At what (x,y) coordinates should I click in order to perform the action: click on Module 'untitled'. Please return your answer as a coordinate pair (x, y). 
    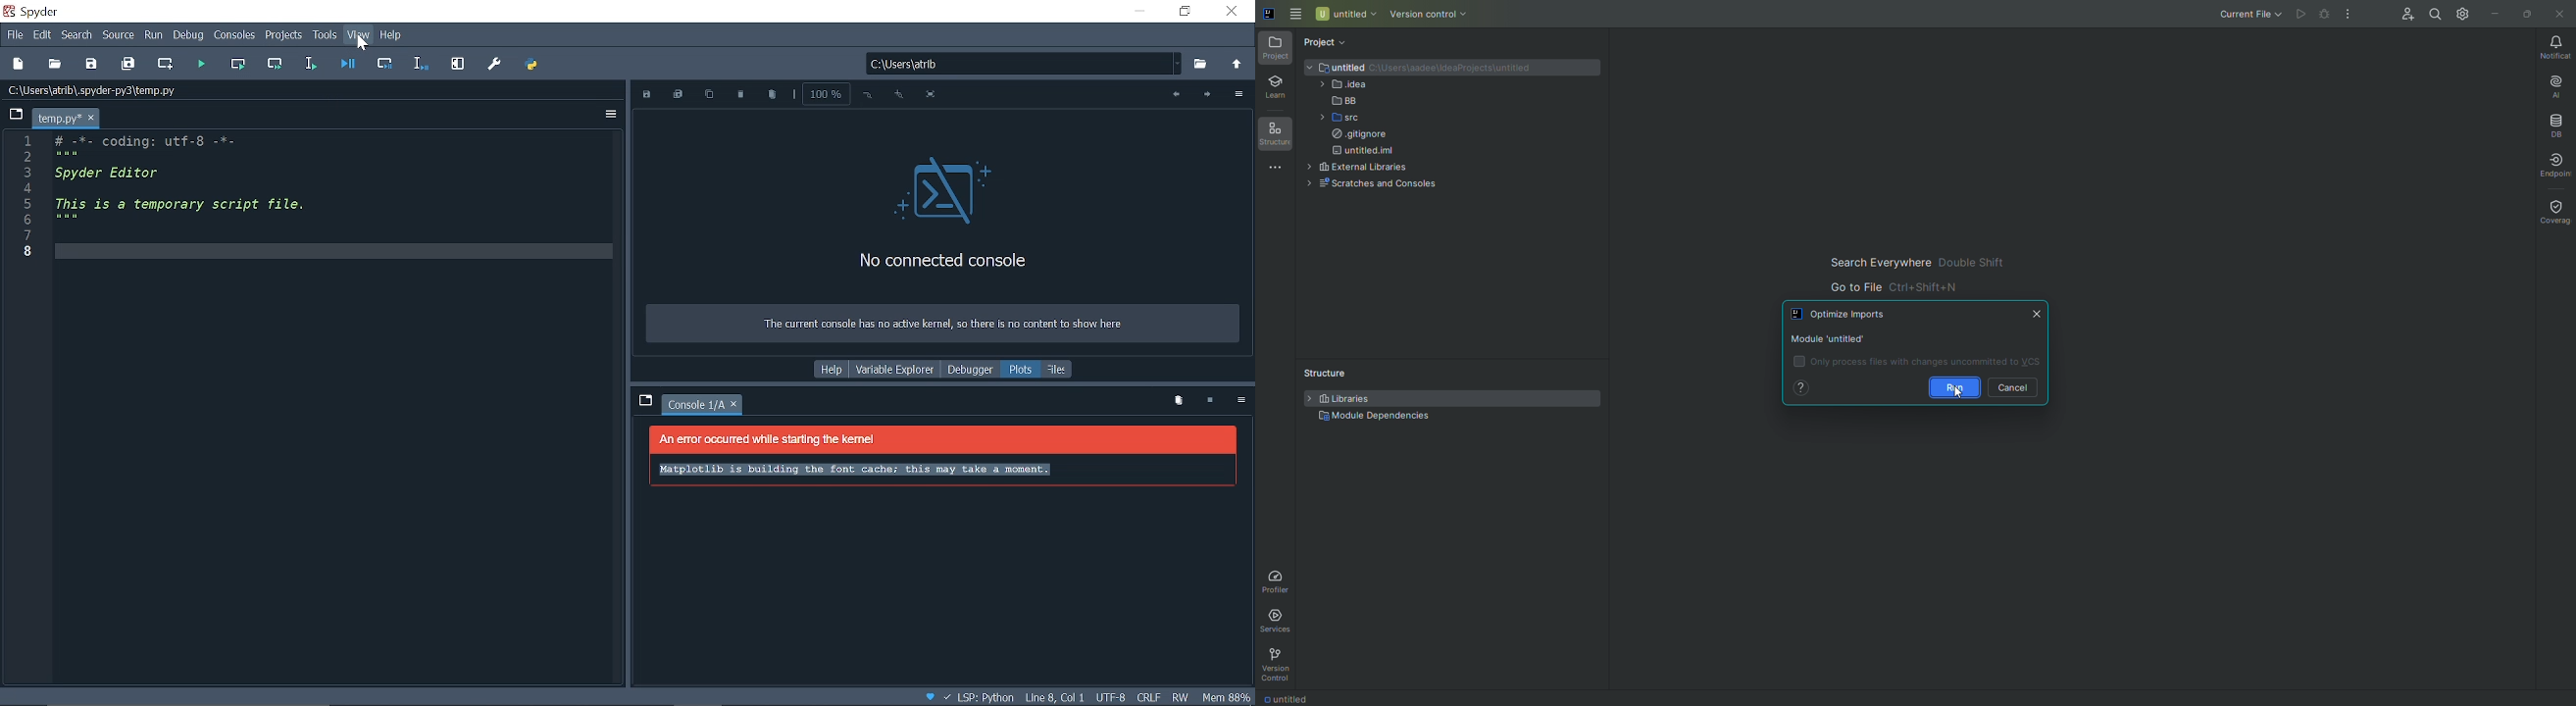
    Looking at the image, I should click on (1830, 338).